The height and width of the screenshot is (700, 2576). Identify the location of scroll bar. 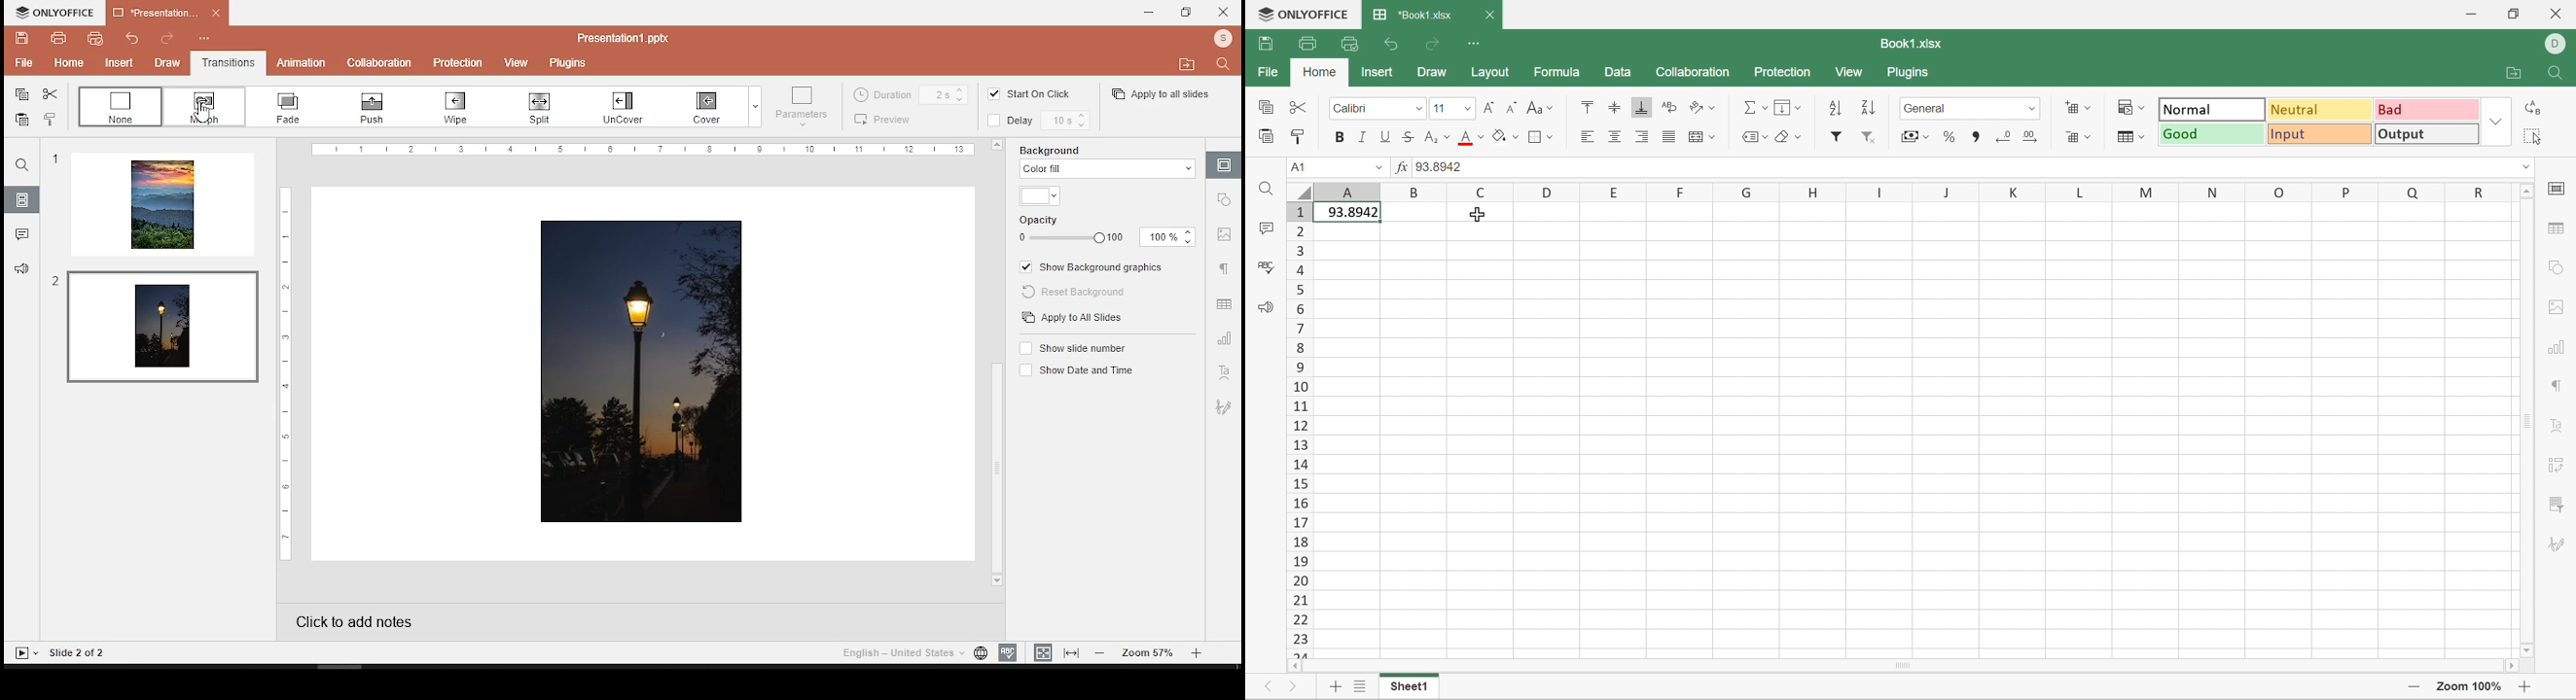
(995, 365).